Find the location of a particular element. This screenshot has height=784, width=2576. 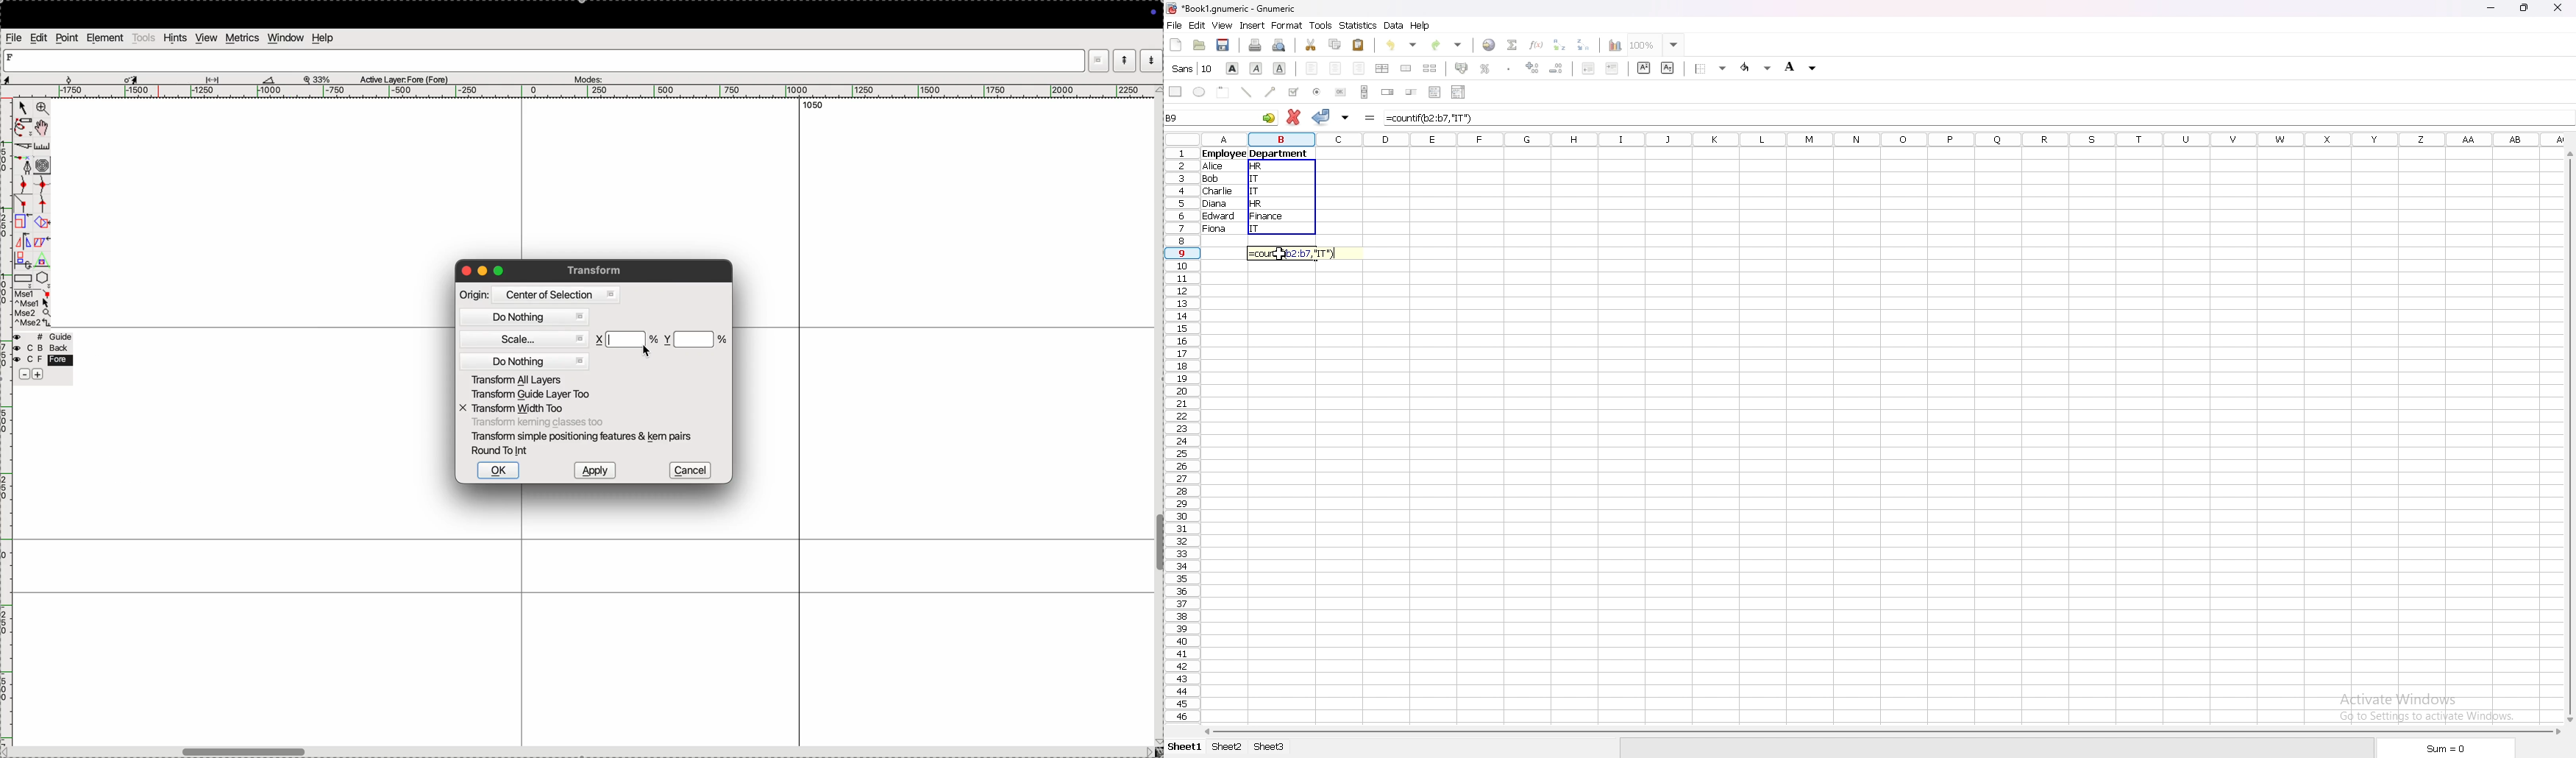

edit is located at coordinates (1198, 25).